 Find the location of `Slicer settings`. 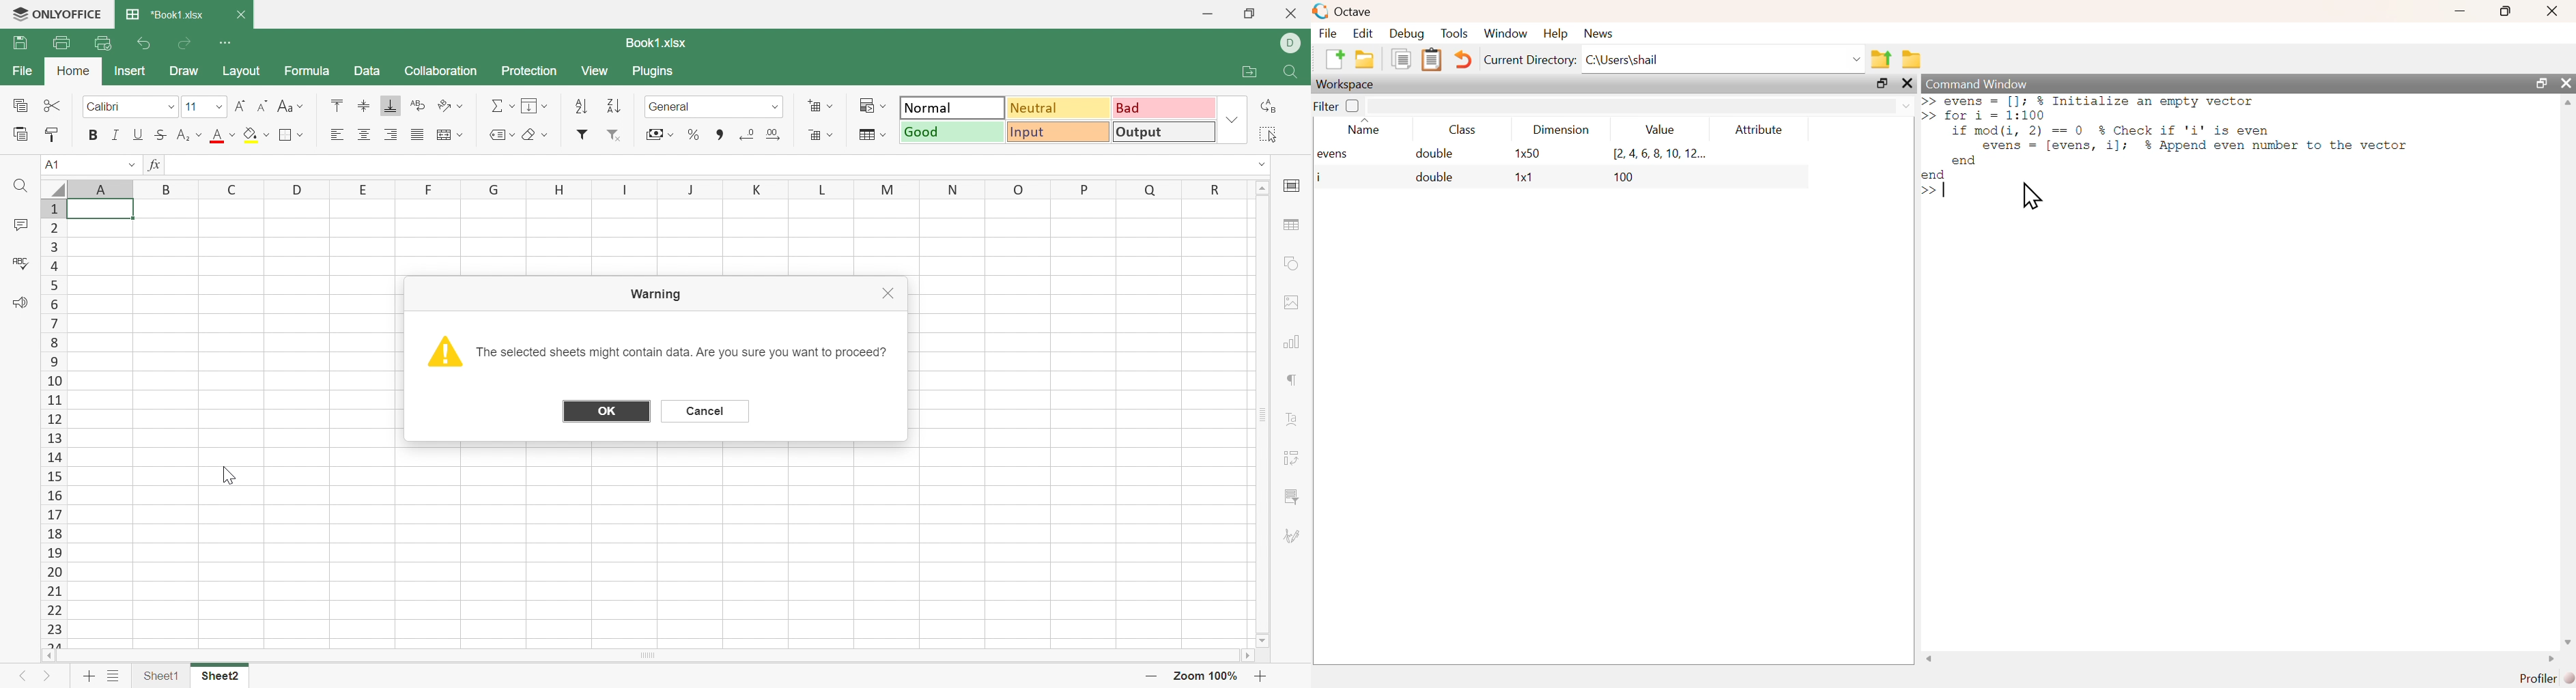

Slicer settings is located at coordinates (1290, 496).